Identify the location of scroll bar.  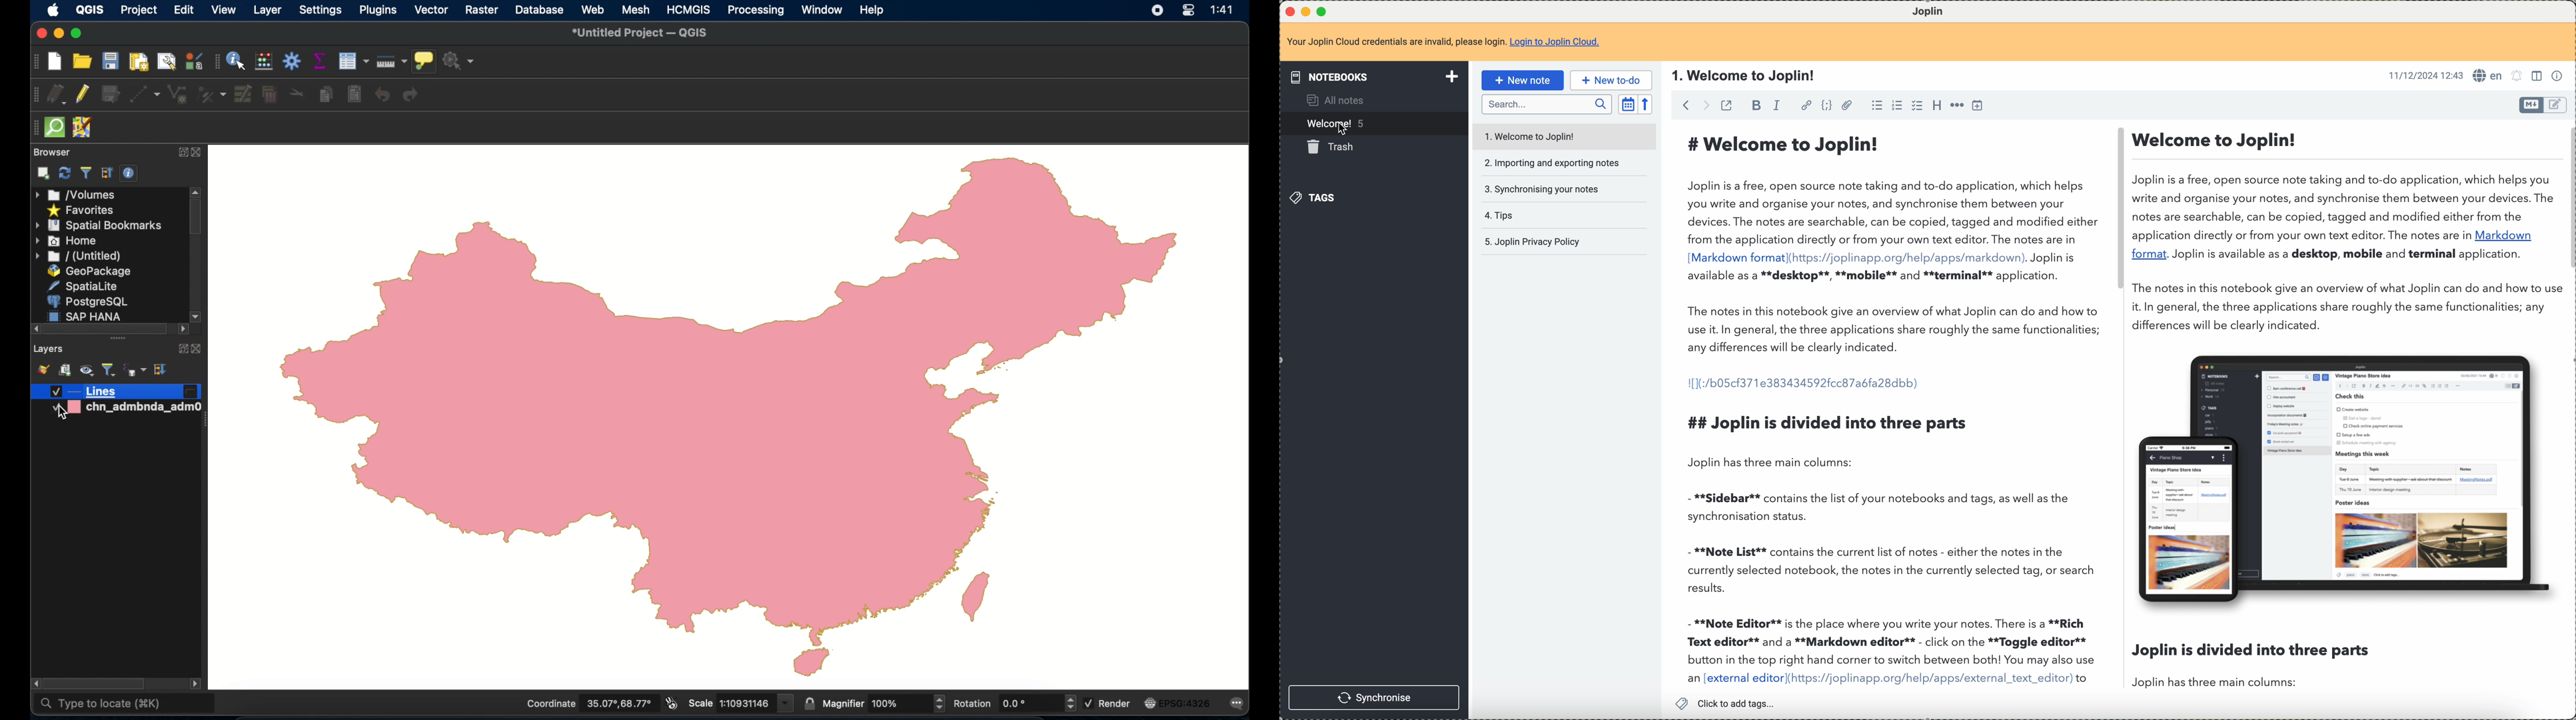
(2118, 211).